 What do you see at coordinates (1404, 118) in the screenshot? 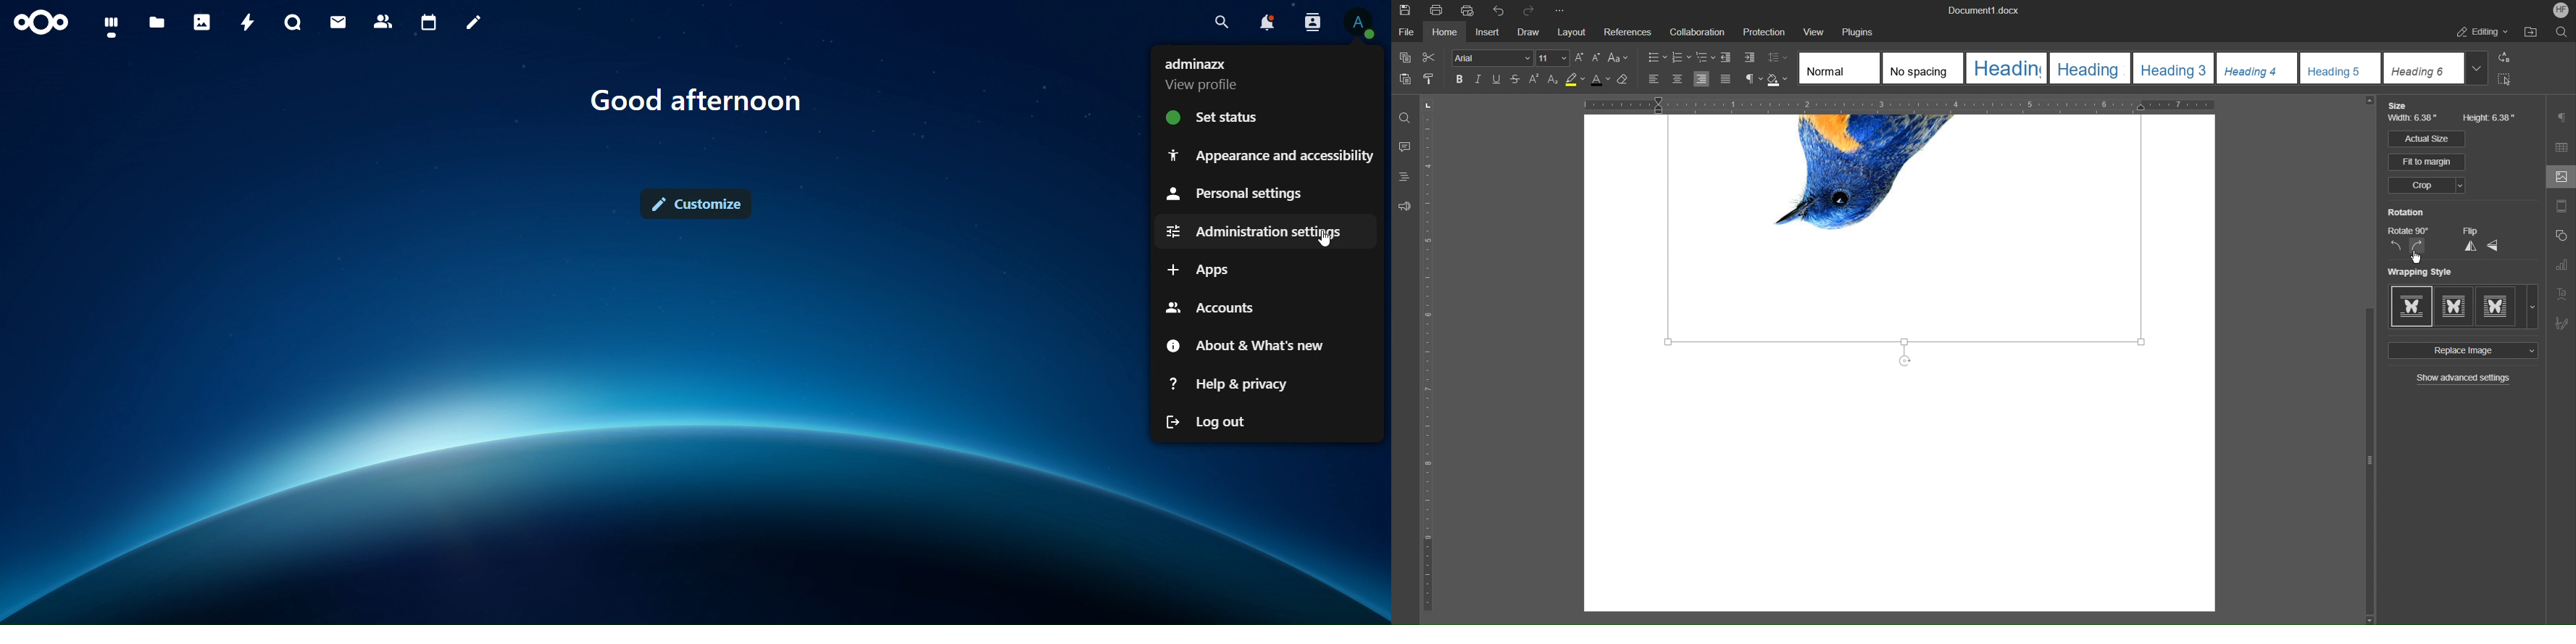
I see `Find` at bounding box center [1404, 118].